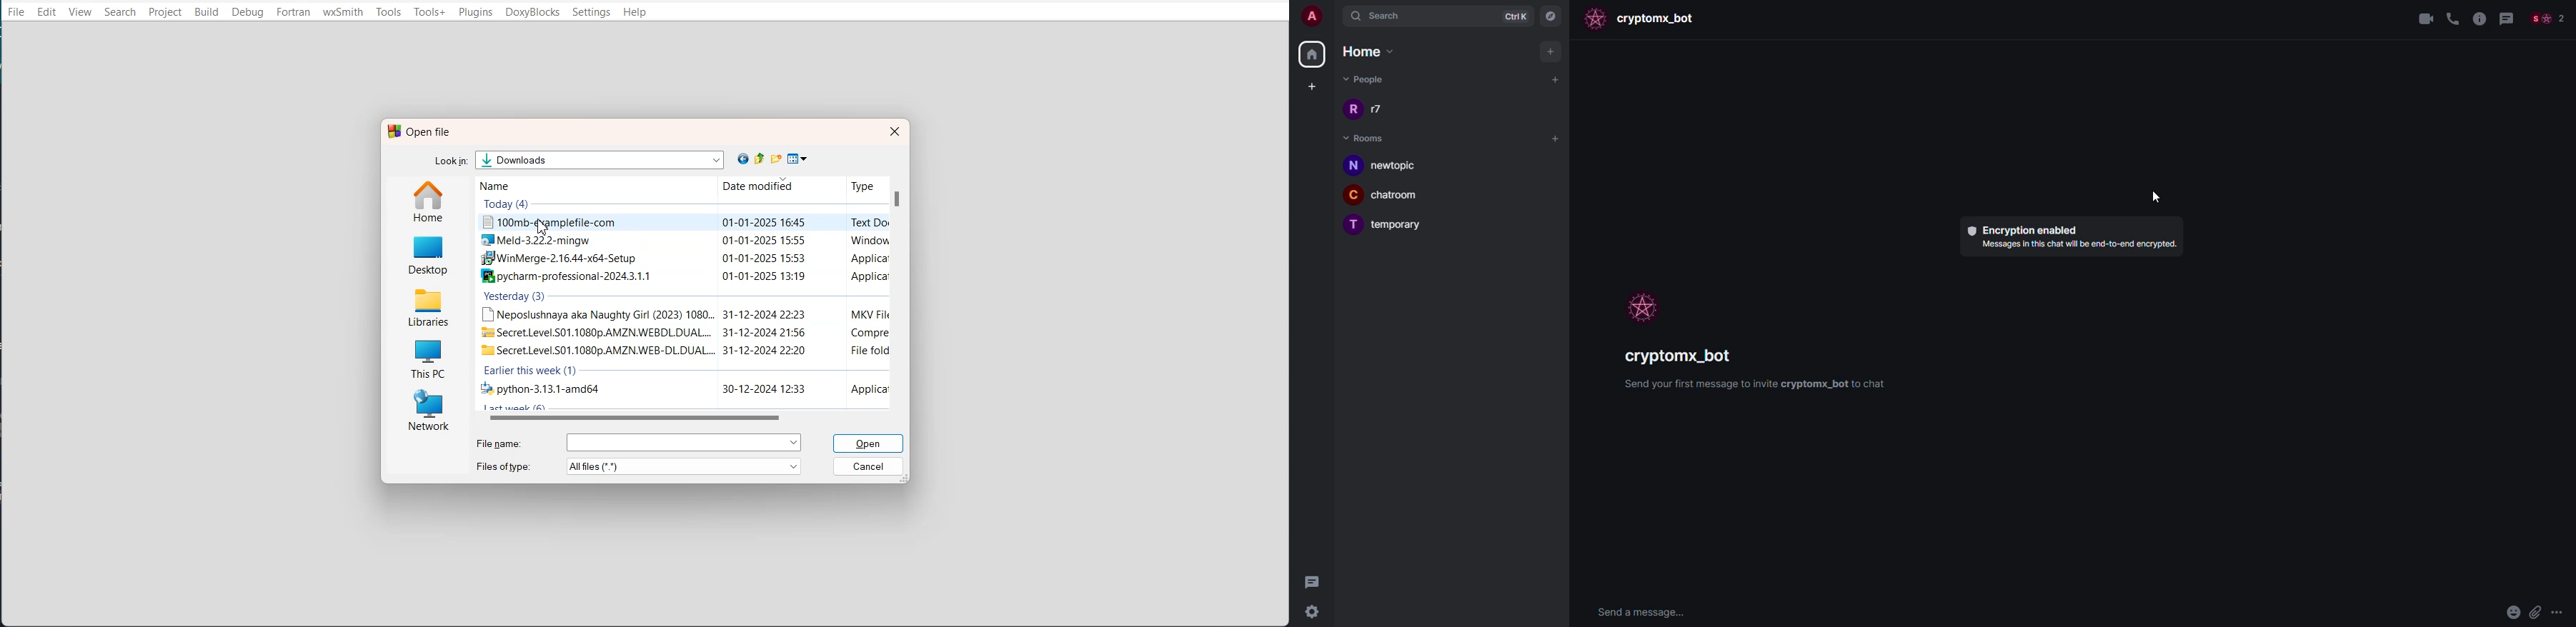  I want to click on Horizontal scroll bar, so click(689, 418).